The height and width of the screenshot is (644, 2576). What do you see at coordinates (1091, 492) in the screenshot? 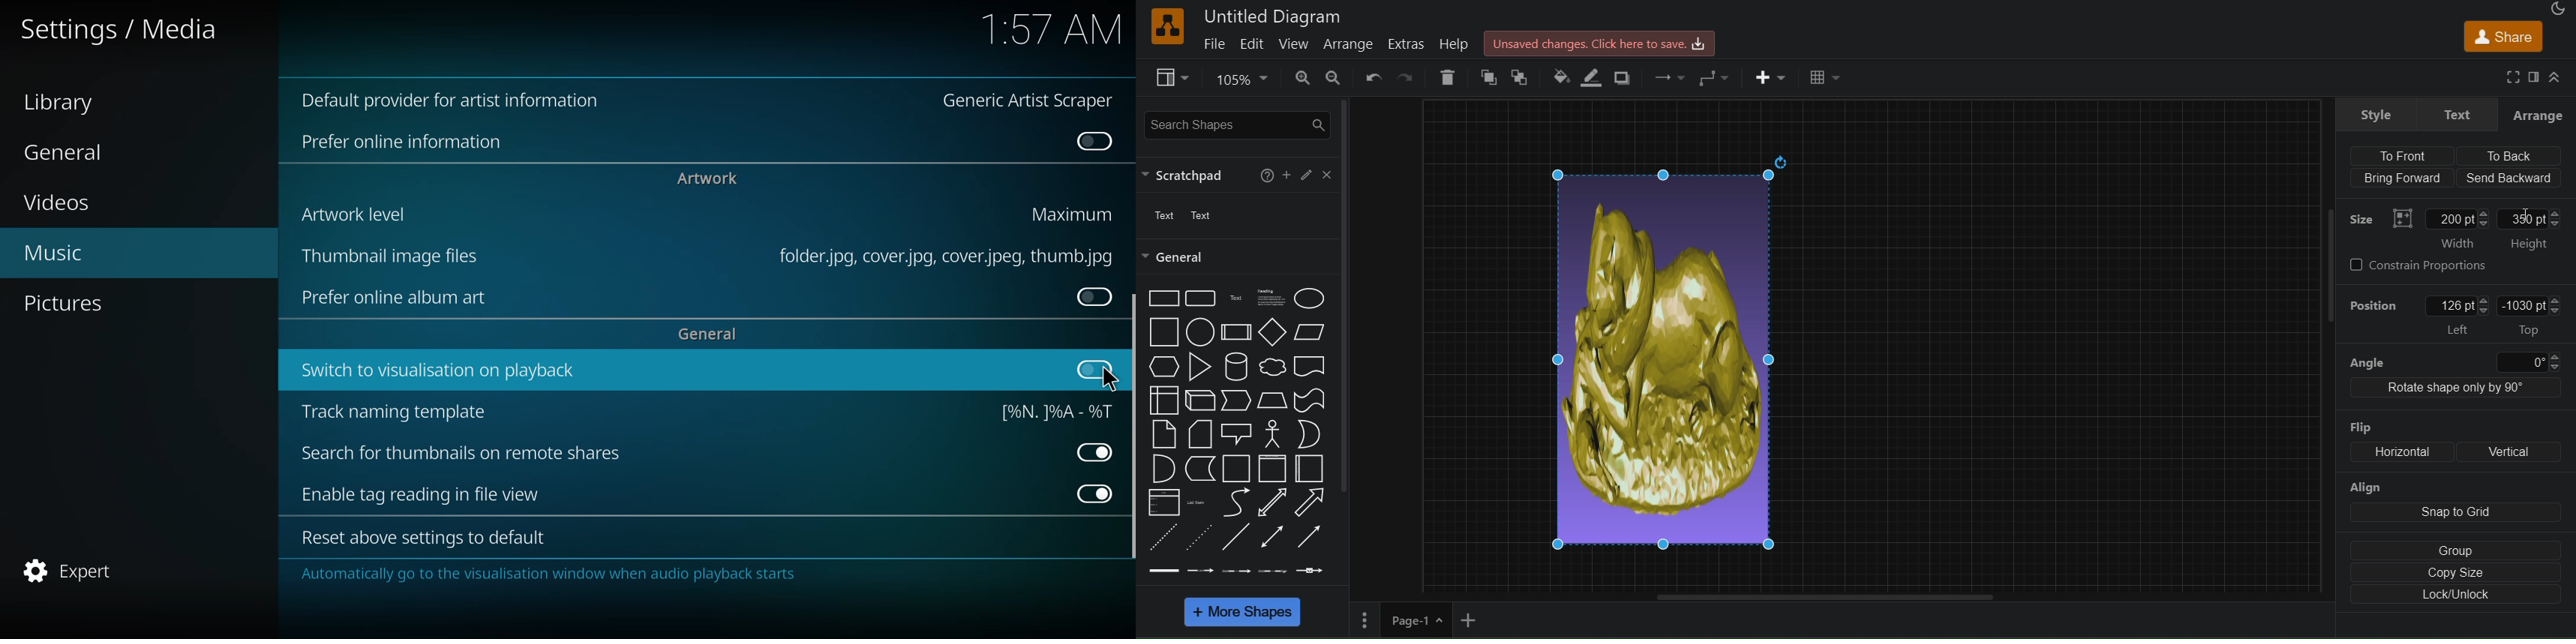
I see `enabled` at bounding box center [1091, 492].